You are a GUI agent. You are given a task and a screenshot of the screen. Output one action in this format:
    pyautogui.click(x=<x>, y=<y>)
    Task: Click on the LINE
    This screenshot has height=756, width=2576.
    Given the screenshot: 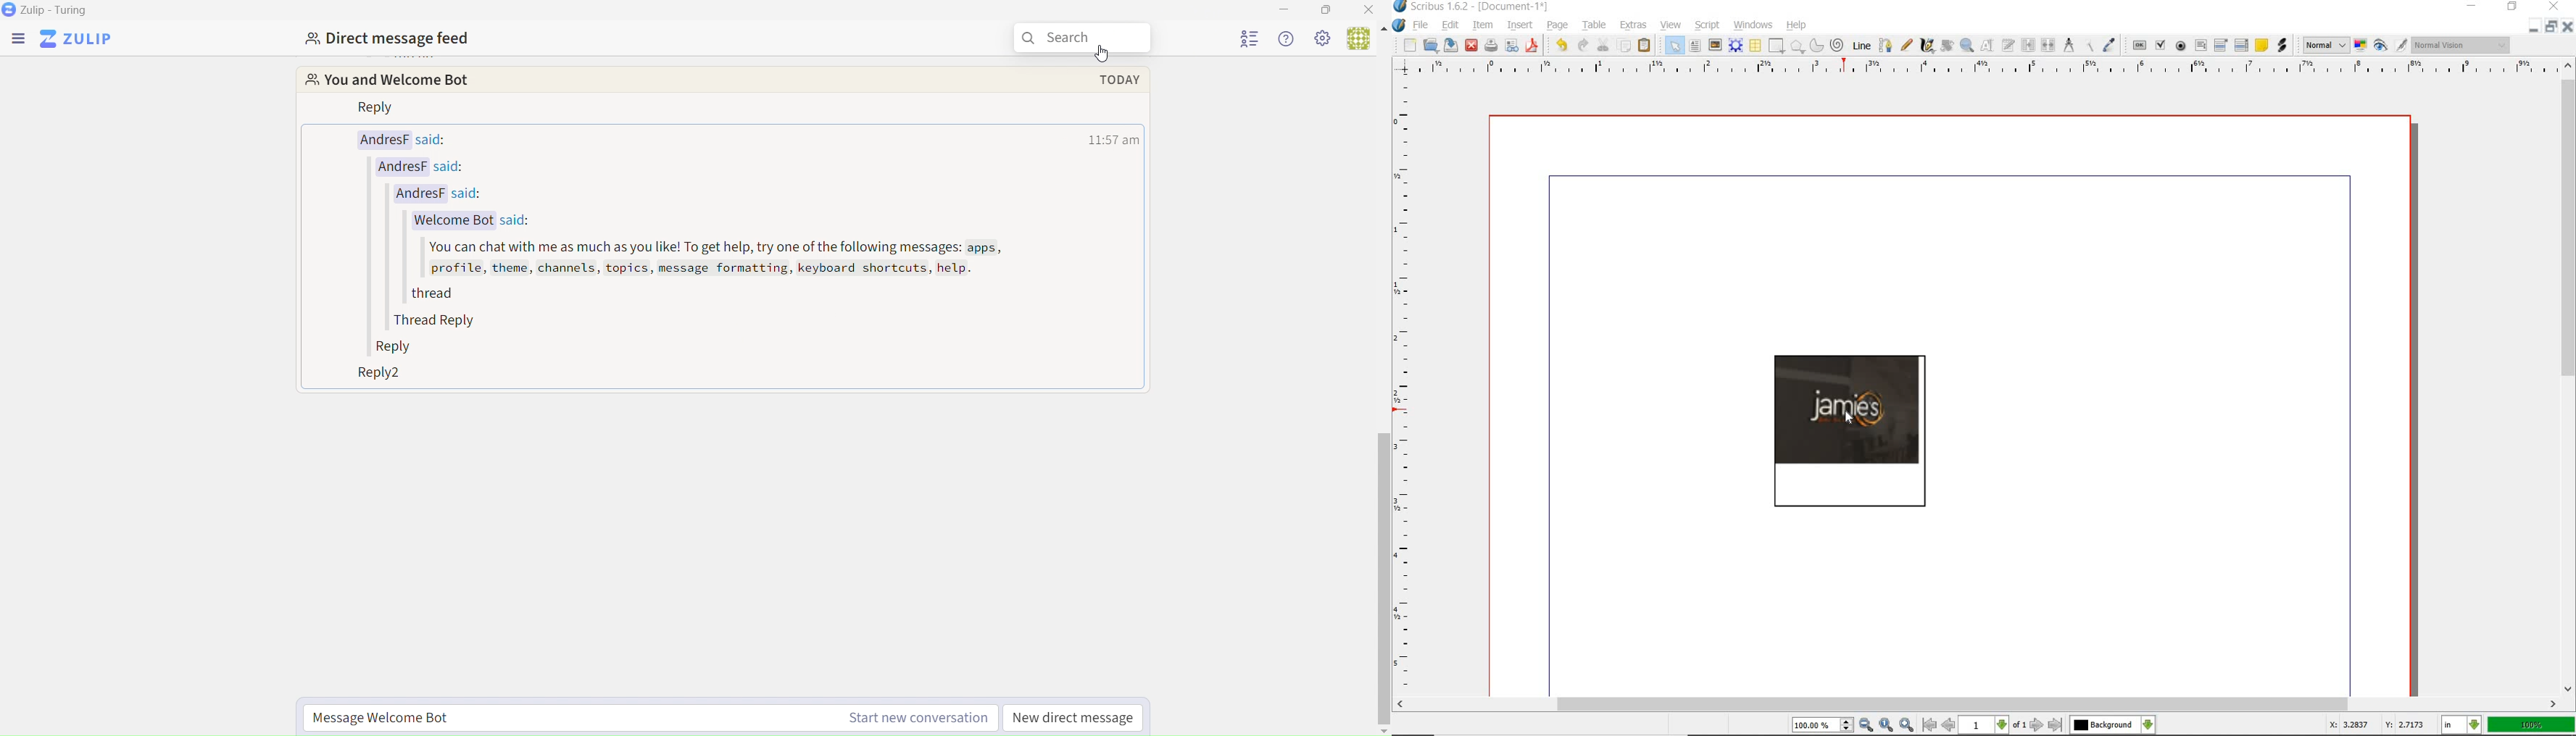 What is the action you would take?
    pyautogui.click(x=1862, y=47)
    